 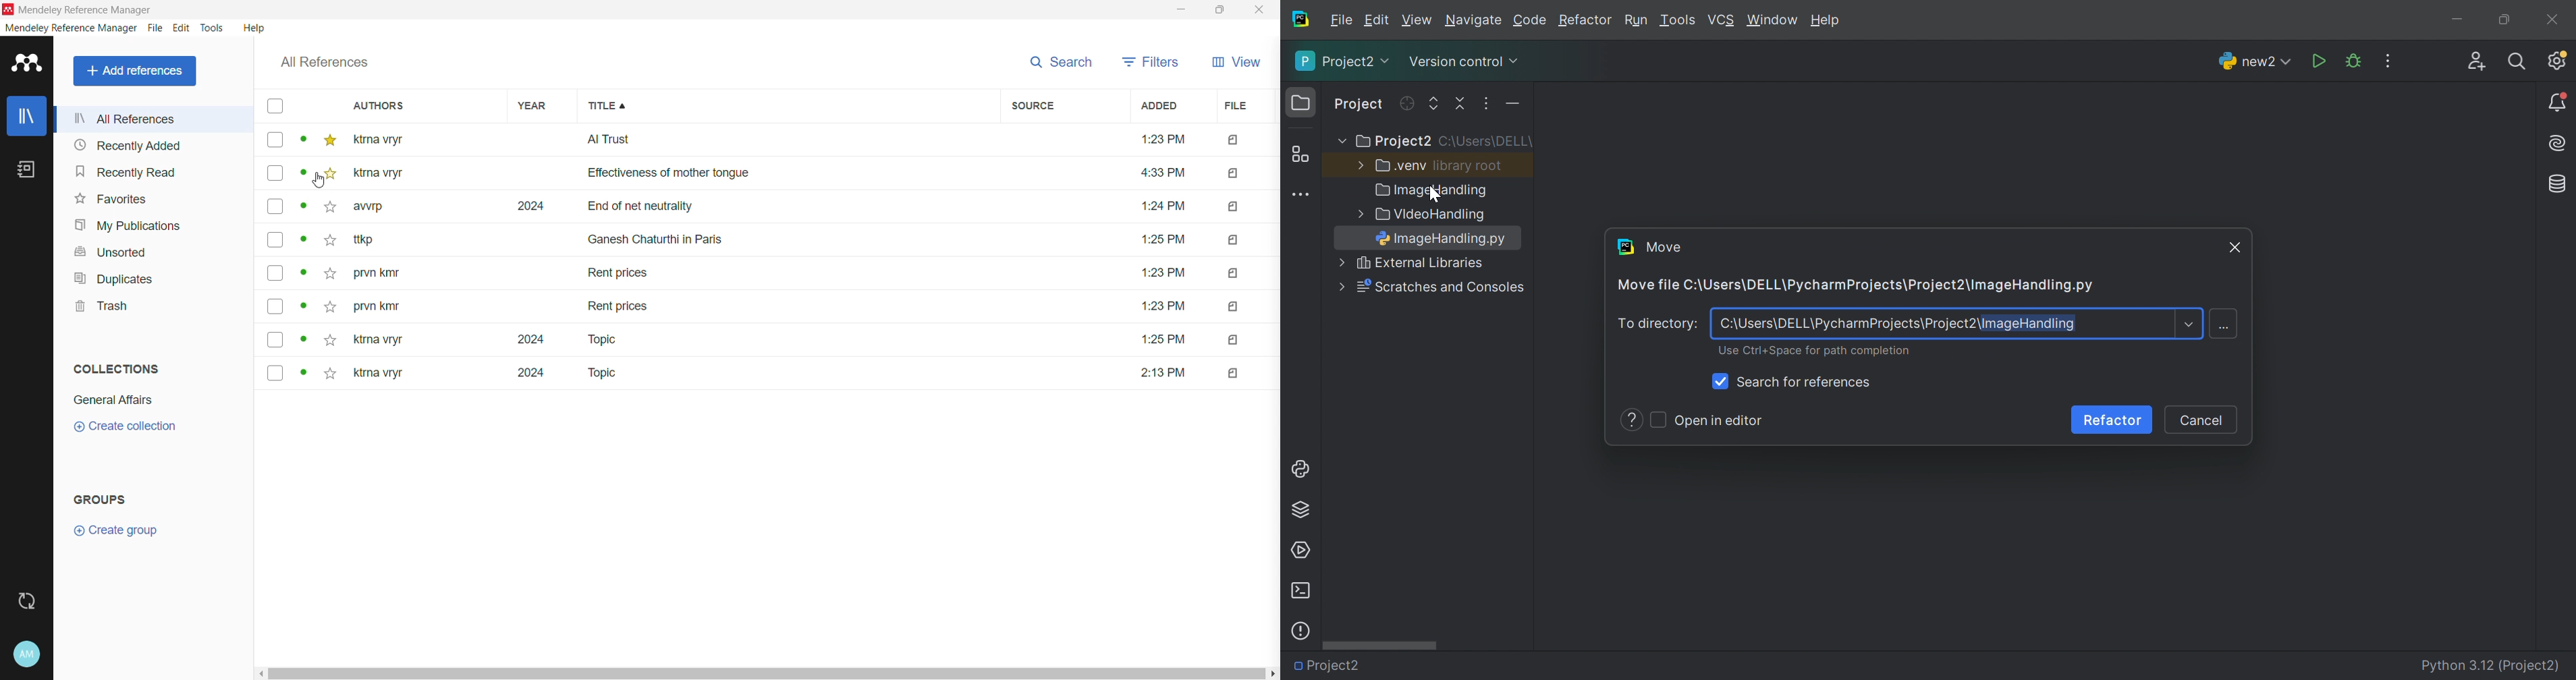 What do you see at coordinates (1828, 22) in the screenshot?
I see `Help` at bounding box center [1828, 22].